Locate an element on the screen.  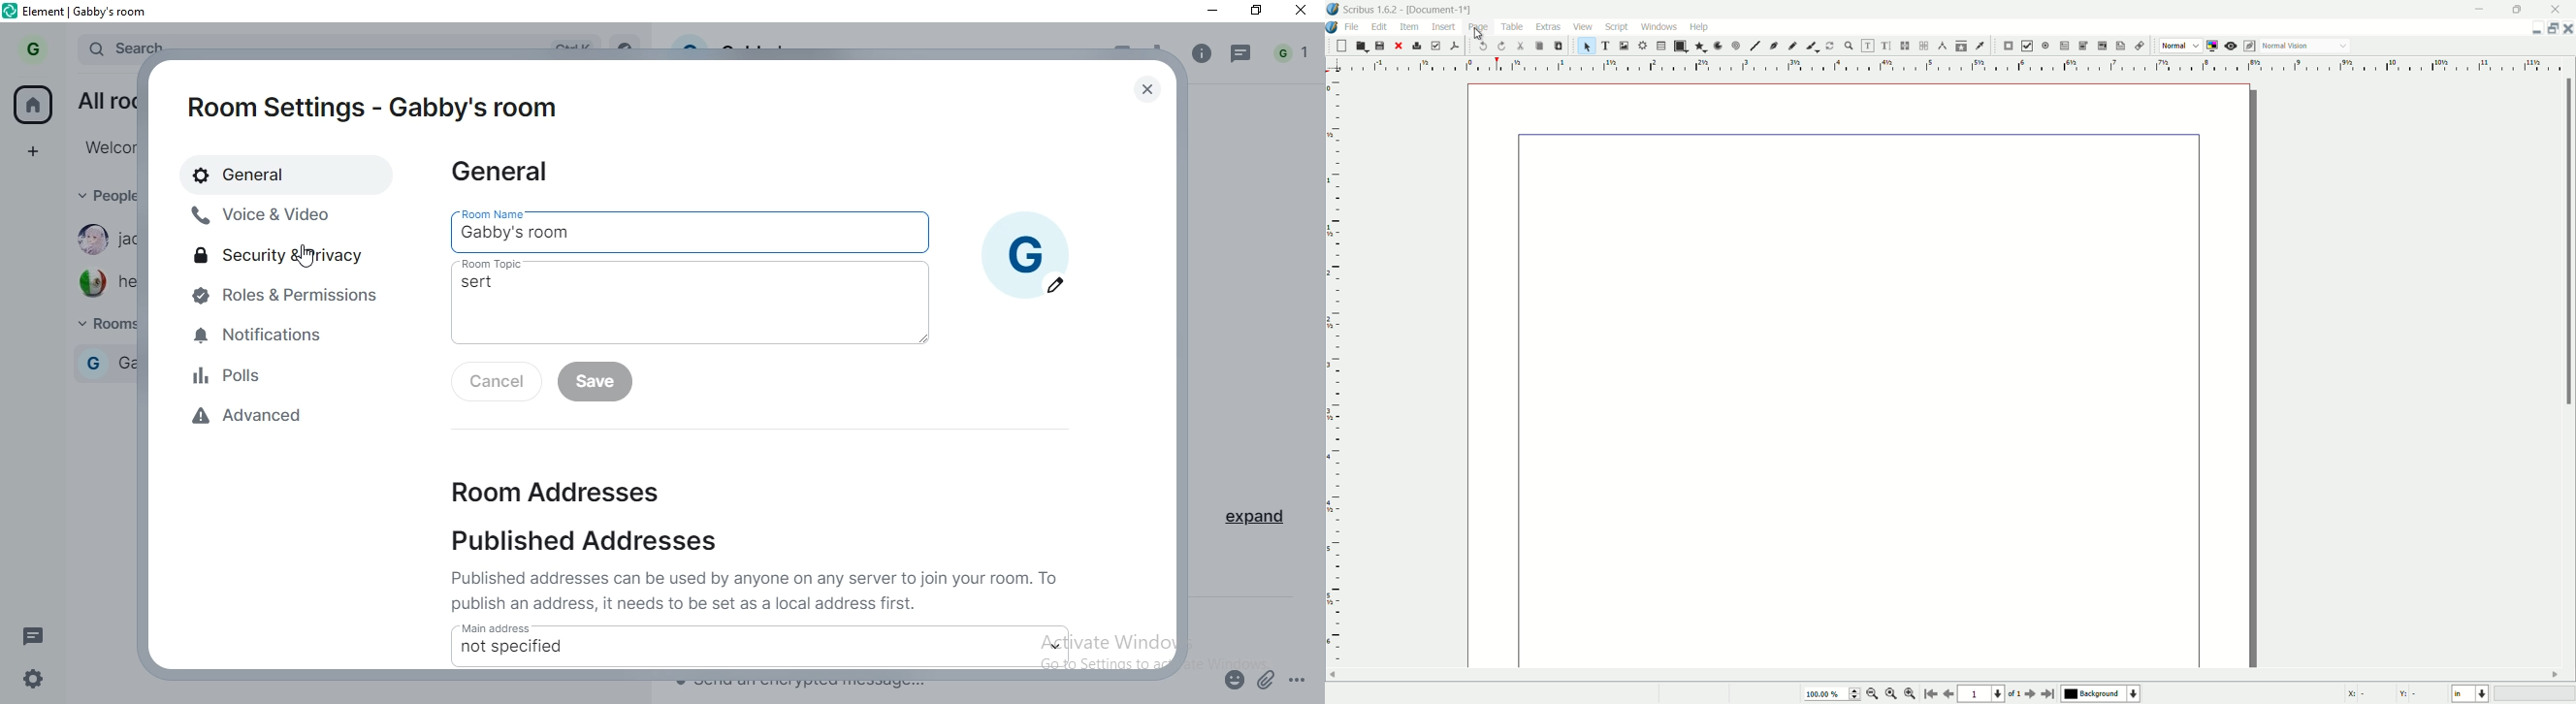
spiral is located at coordinates (1737, 46).